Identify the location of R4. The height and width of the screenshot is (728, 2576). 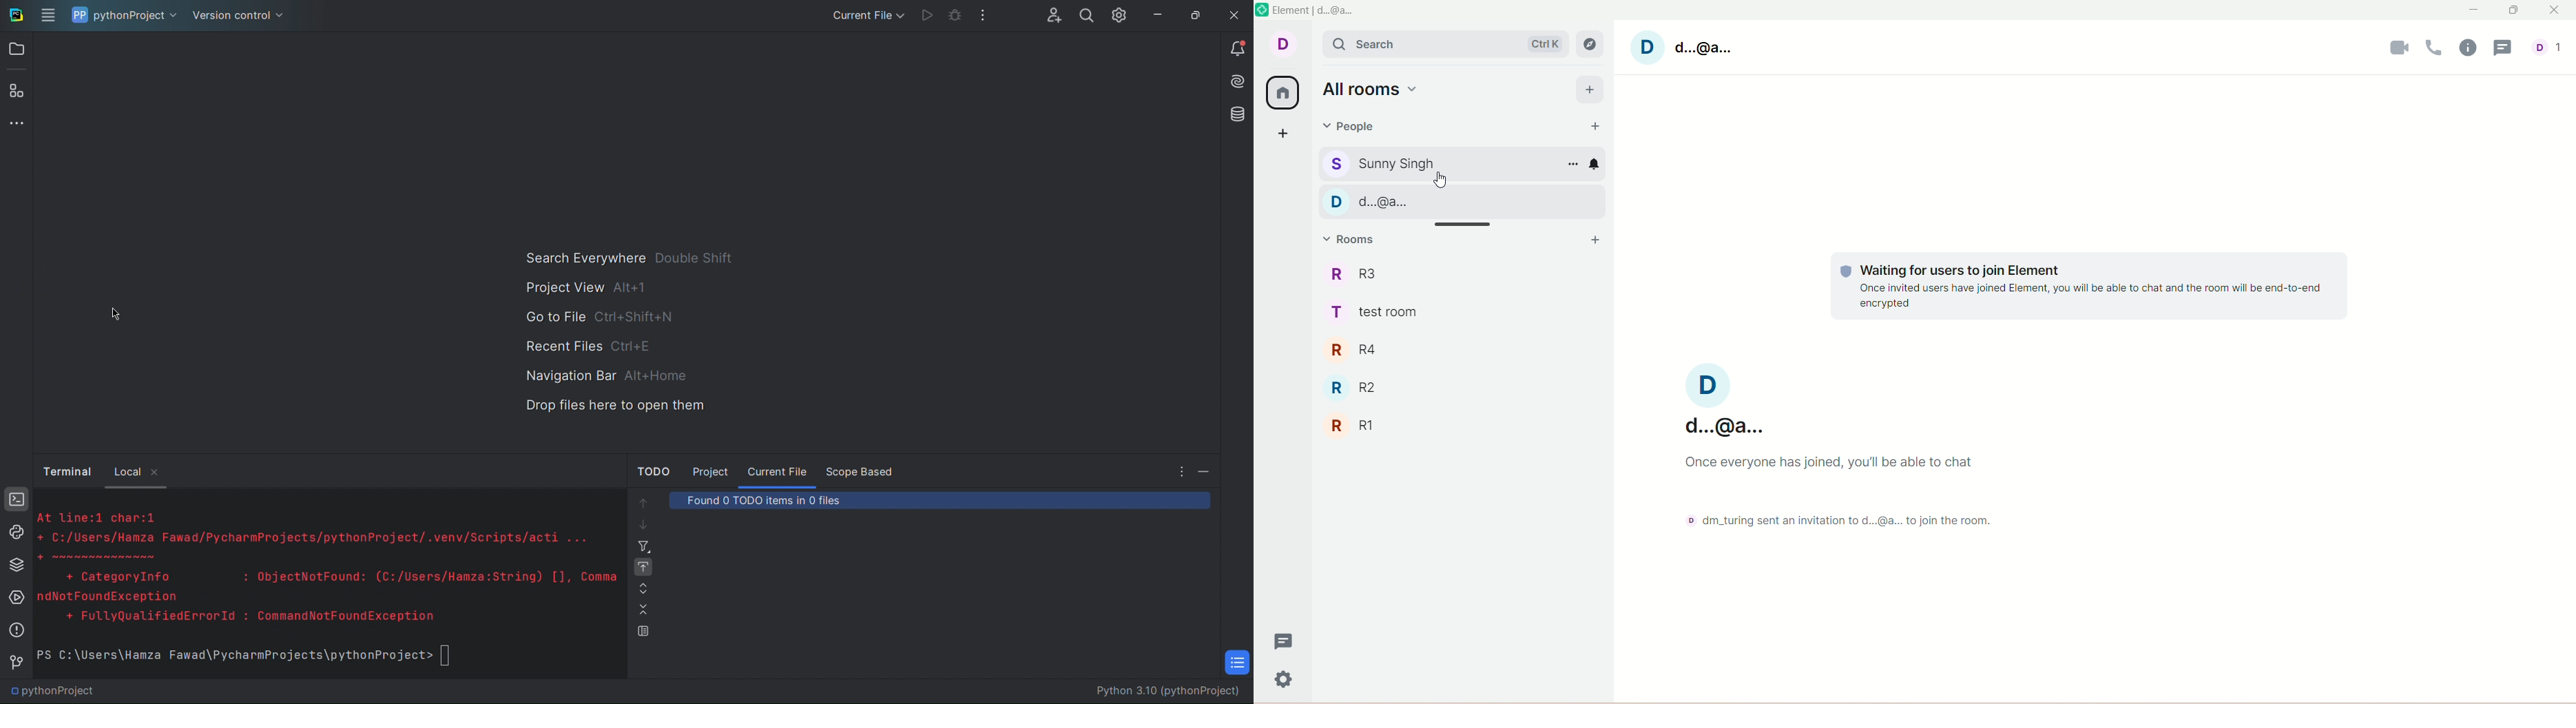
(1367, 350).